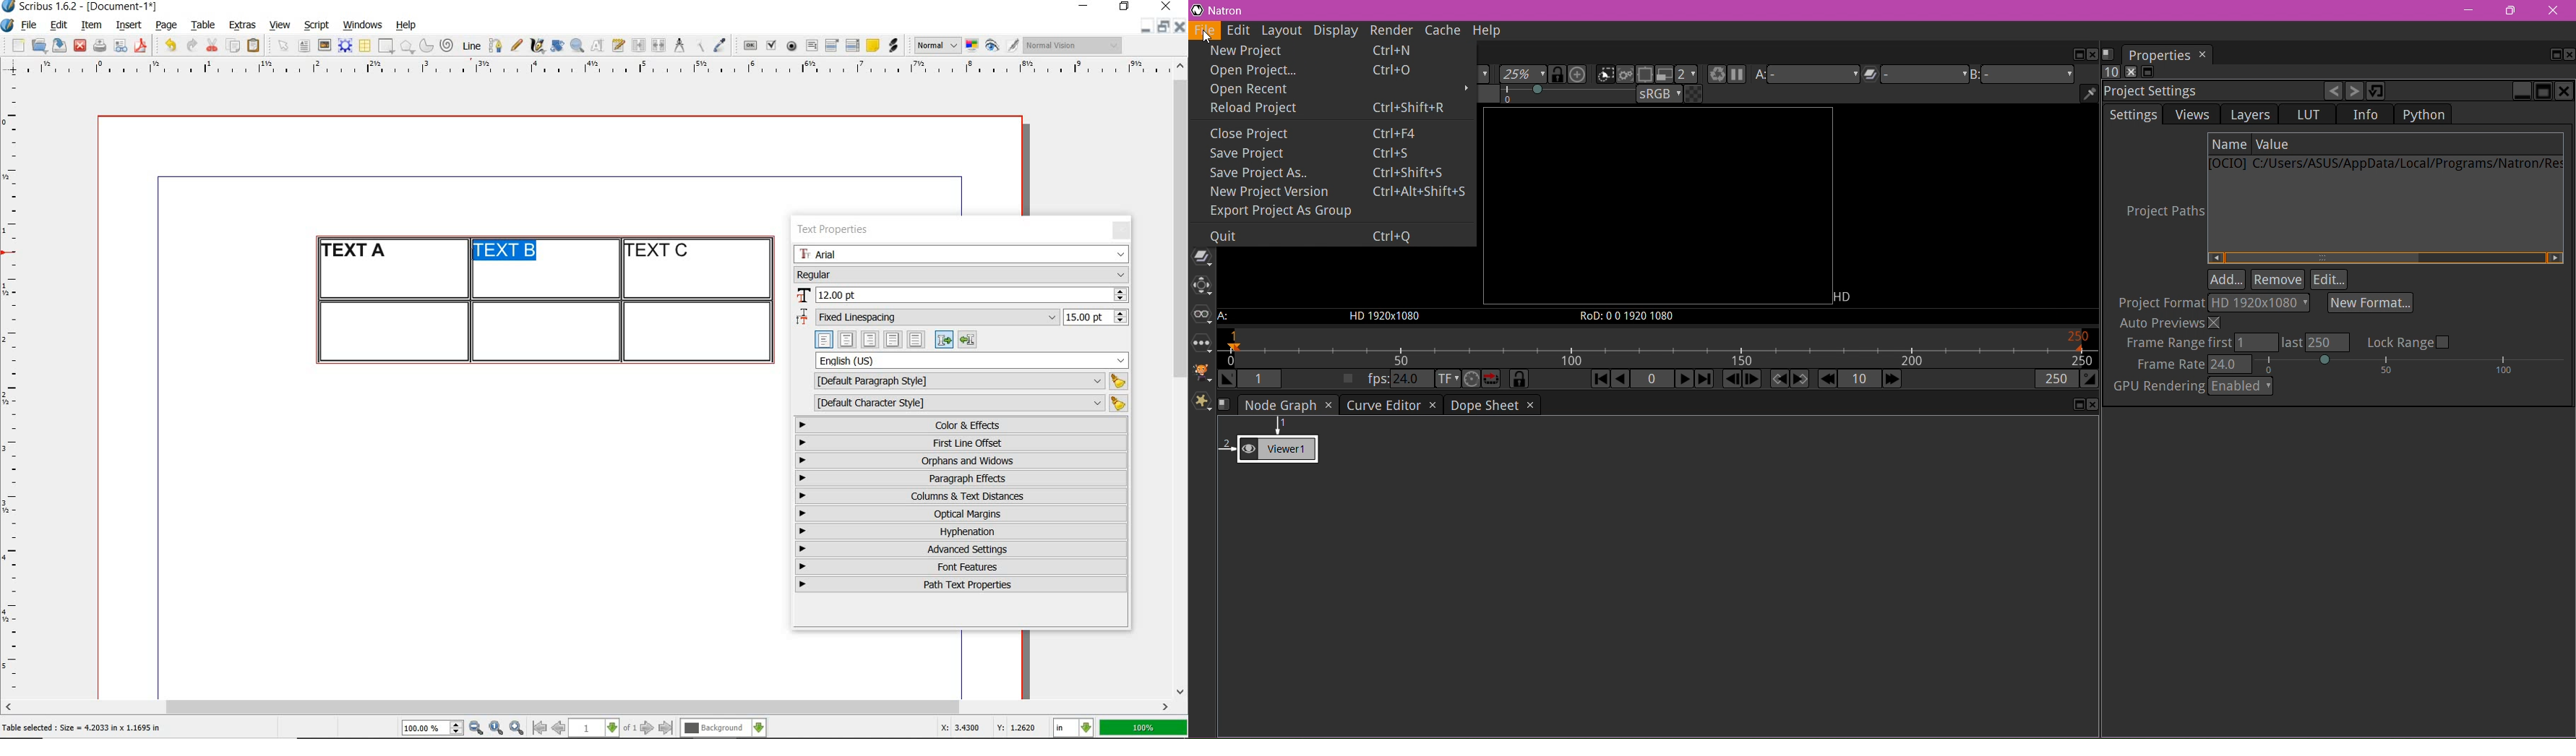 The image size is (2576, 756). I want to click on new, so click(16, 45).